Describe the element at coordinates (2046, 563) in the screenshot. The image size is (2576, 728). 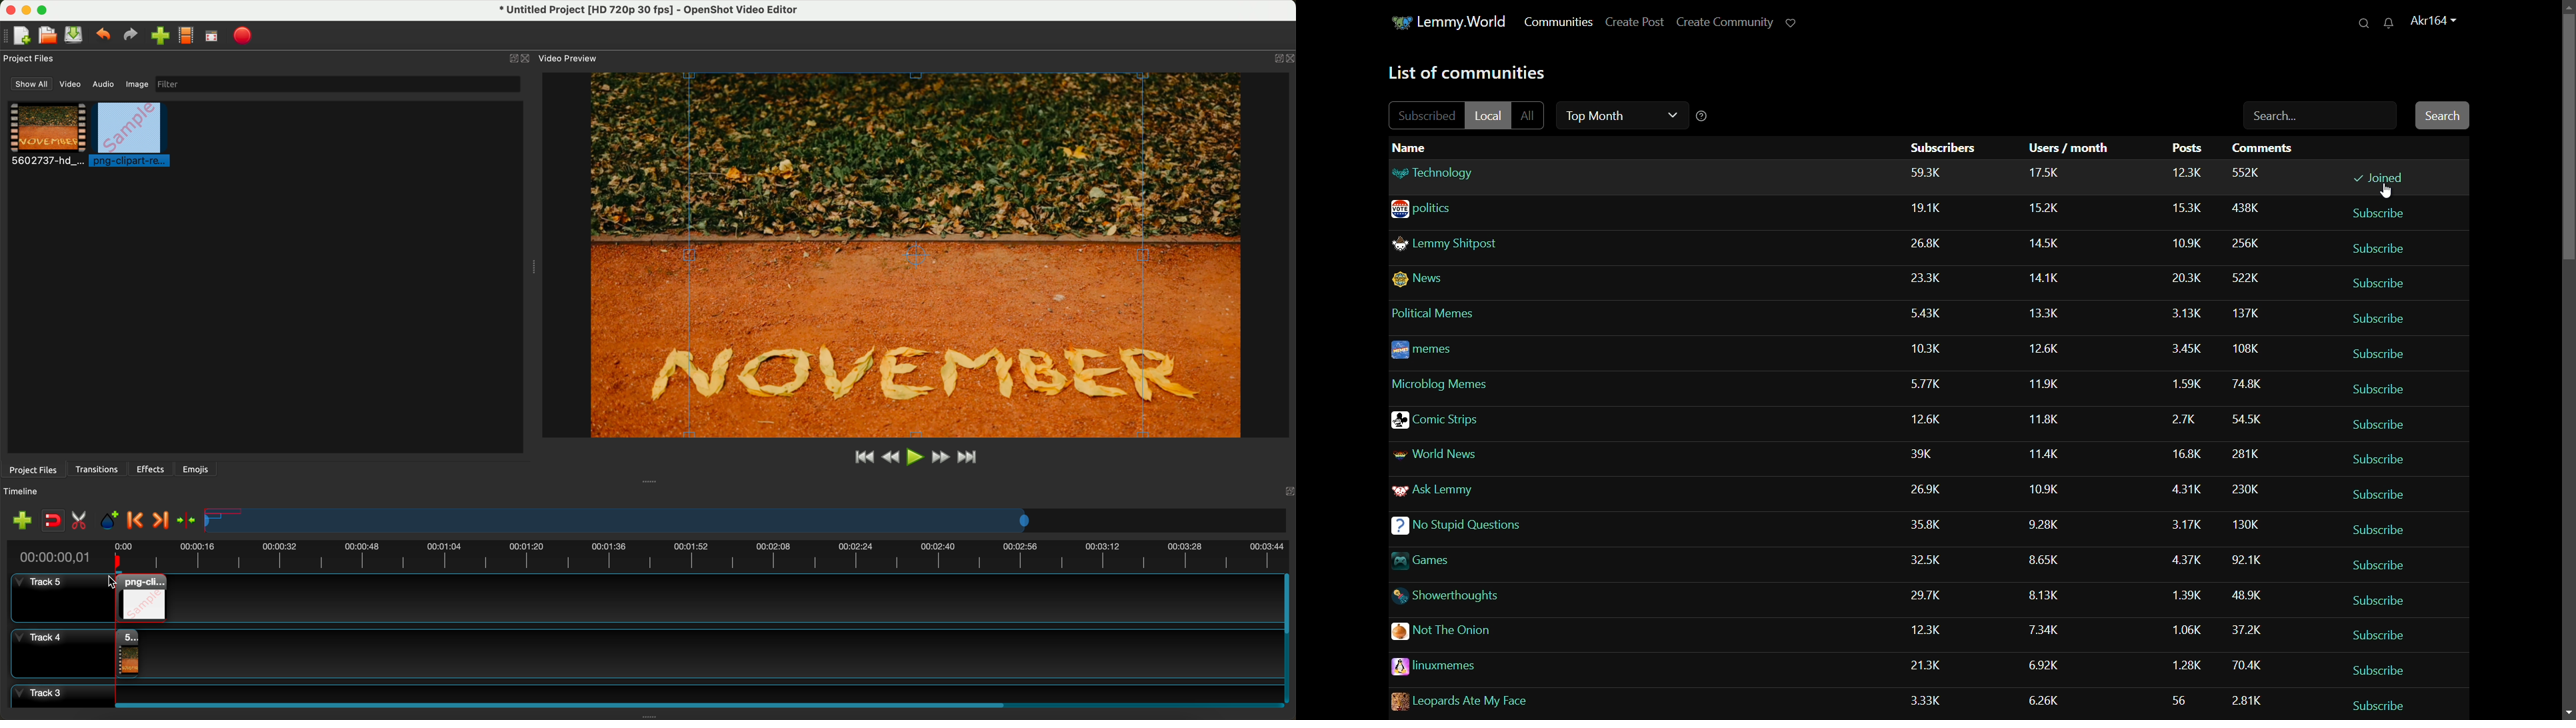
I see `user per month` at that location.